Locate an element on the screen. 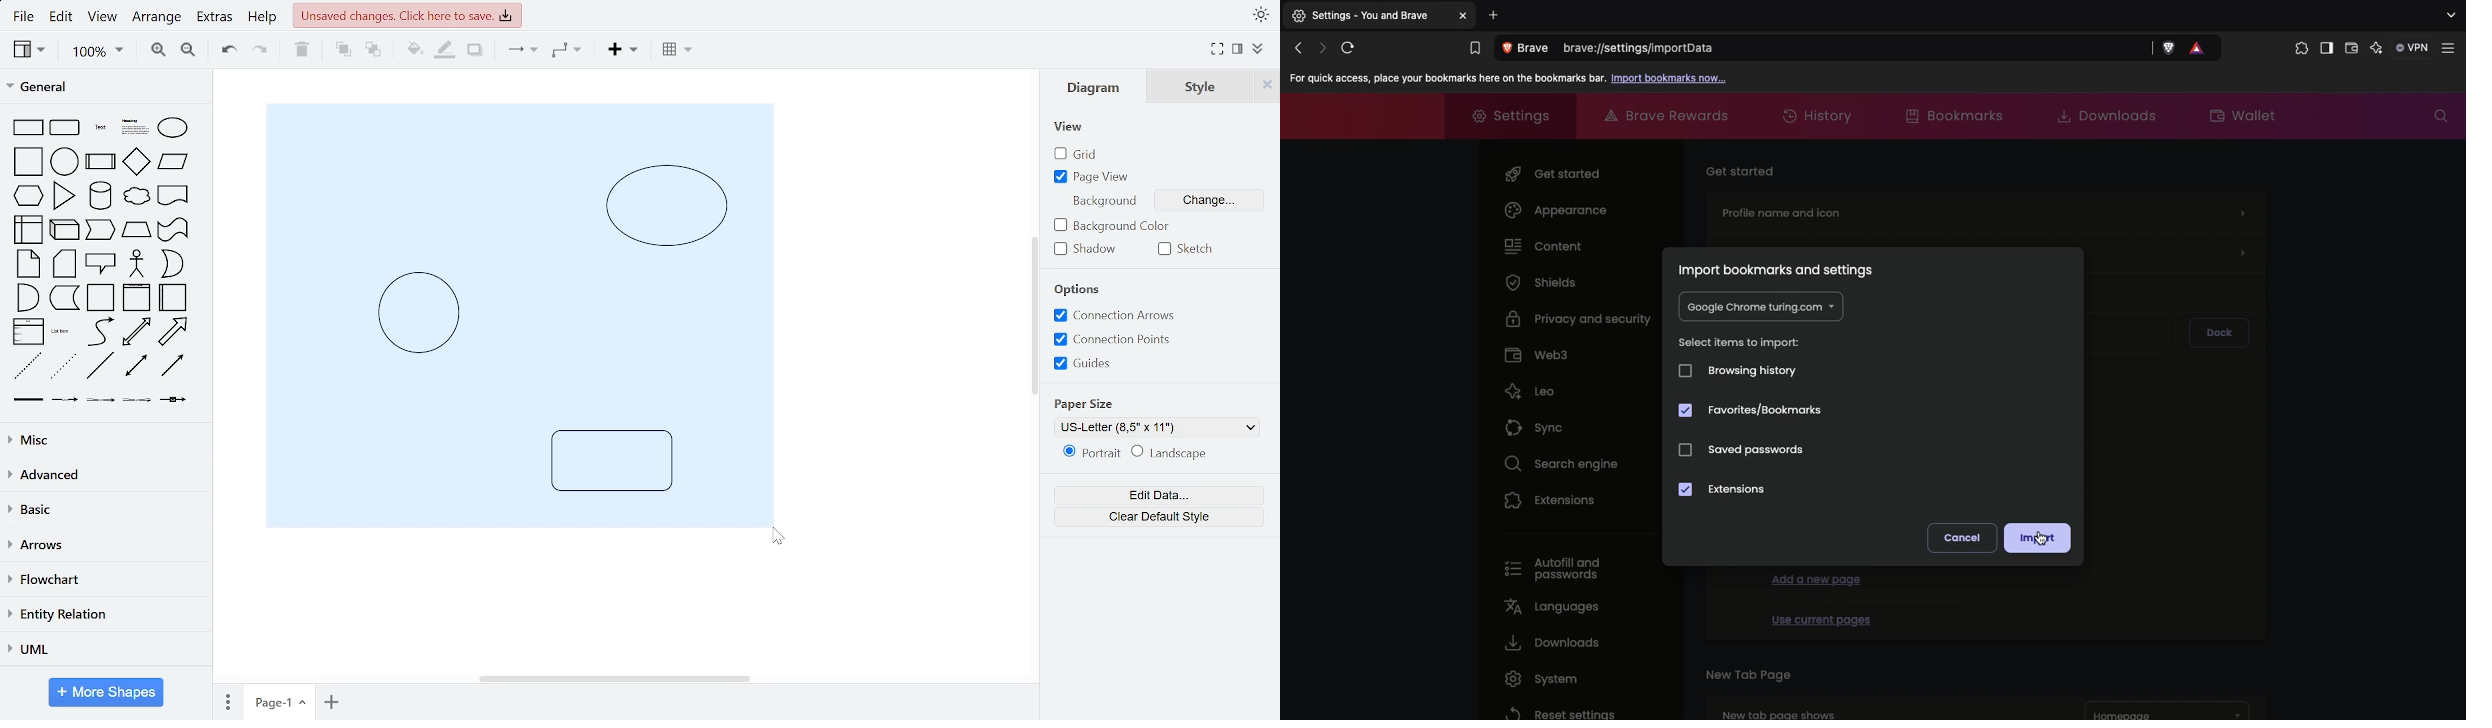  redo is located at coordinates (261, 52).